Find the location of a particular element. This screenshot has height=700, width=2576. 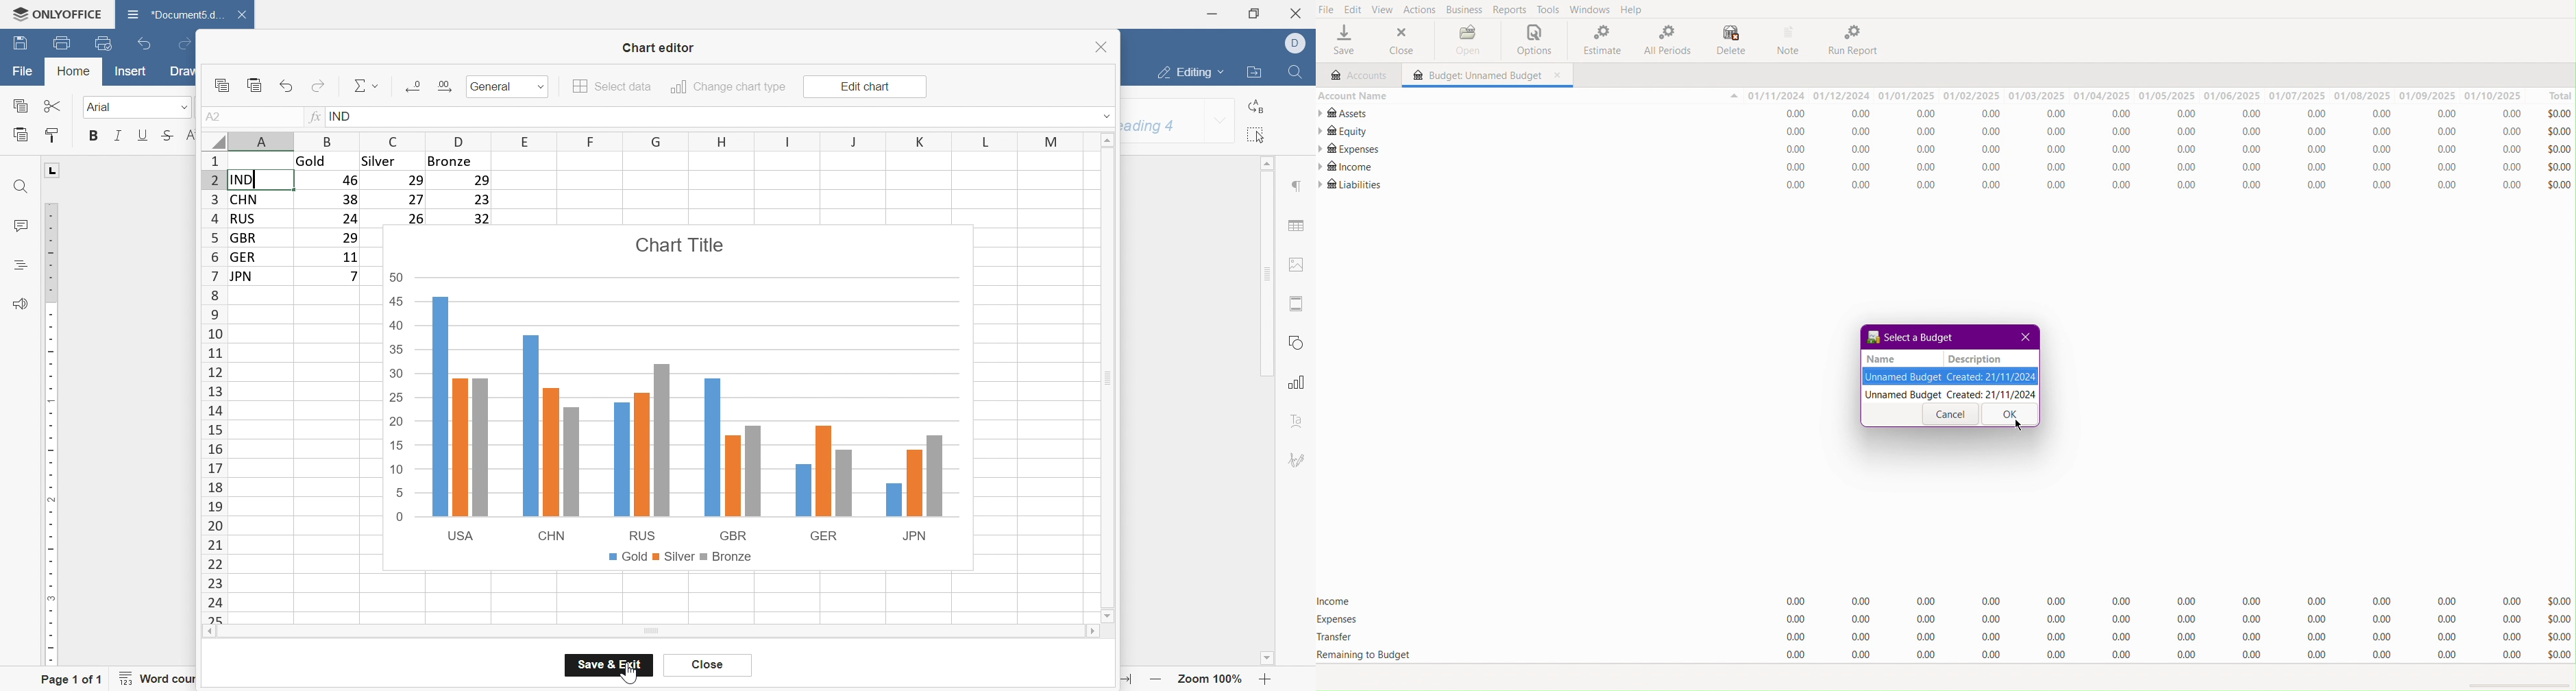

Select a Budget is located at coordinates (1910, 337).